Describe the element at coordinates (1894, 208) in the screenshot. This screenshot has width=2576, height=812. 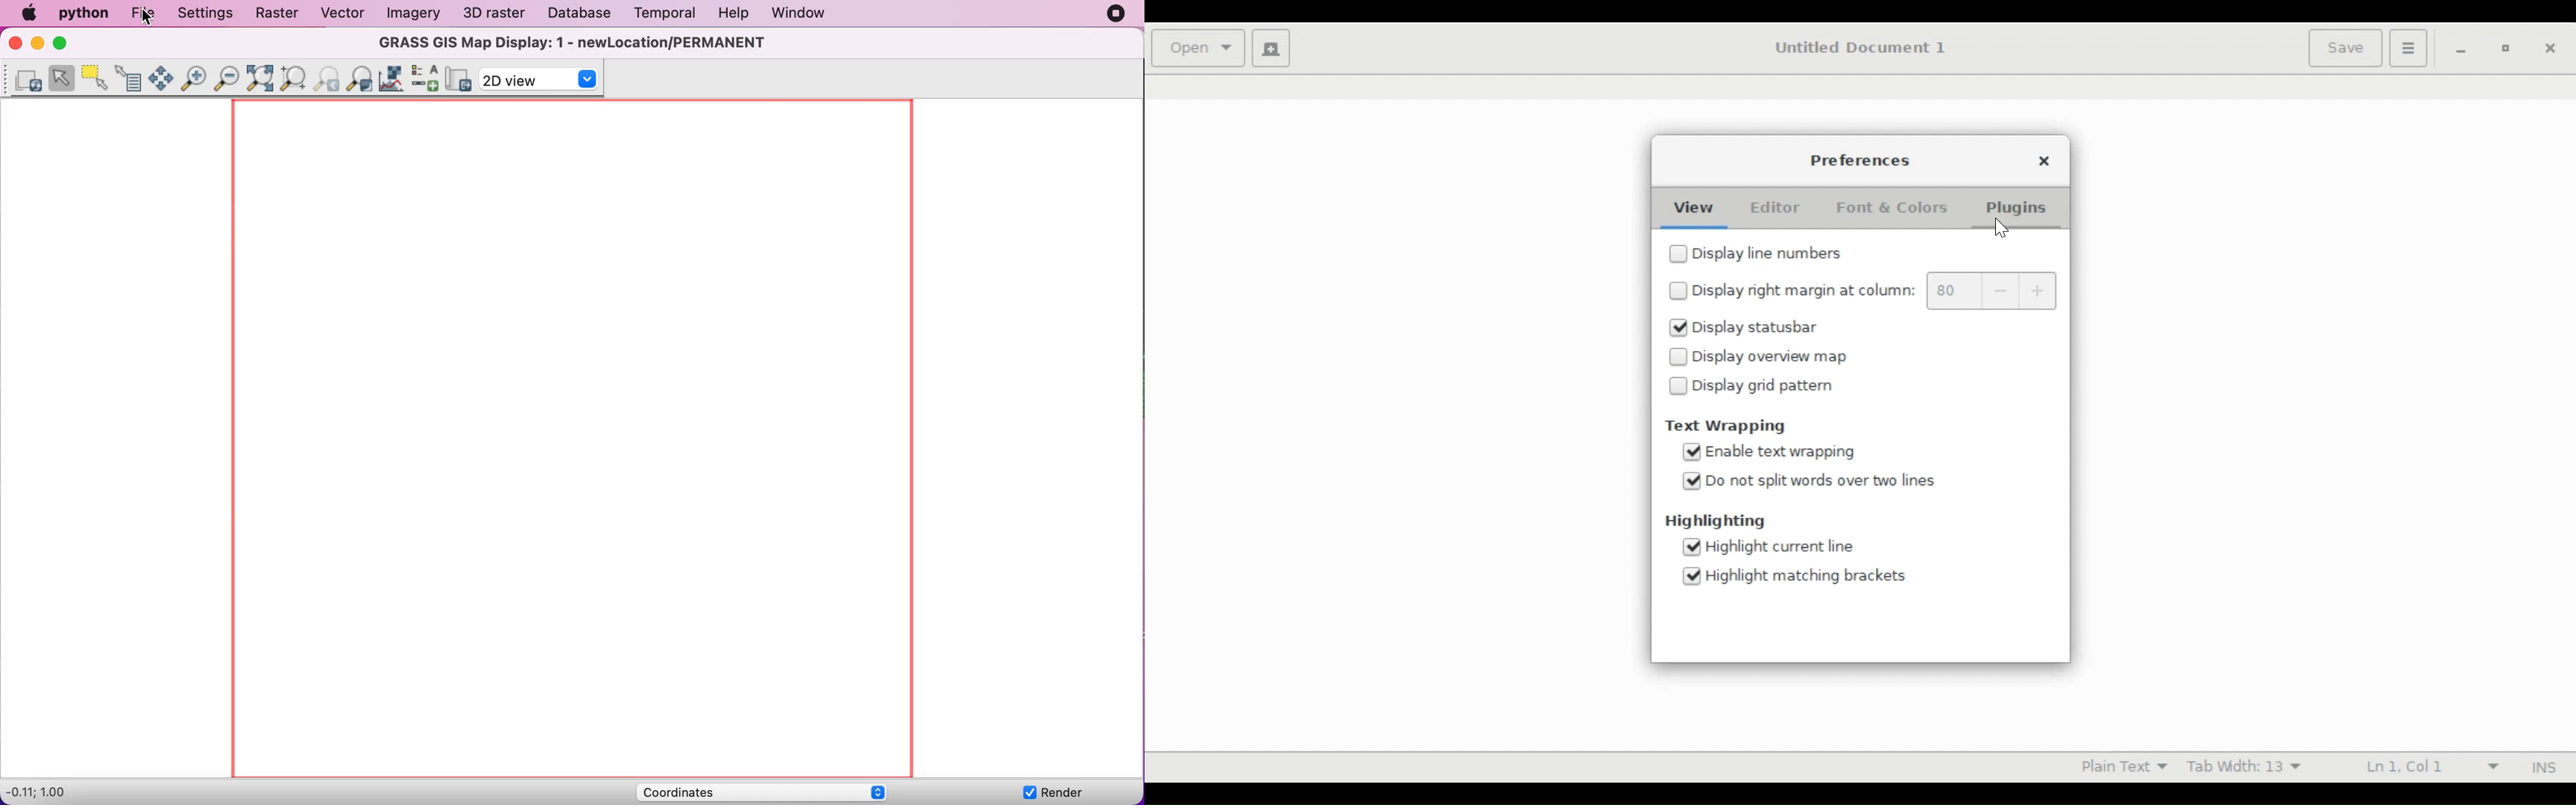
I see `Font & Colors` at that location.